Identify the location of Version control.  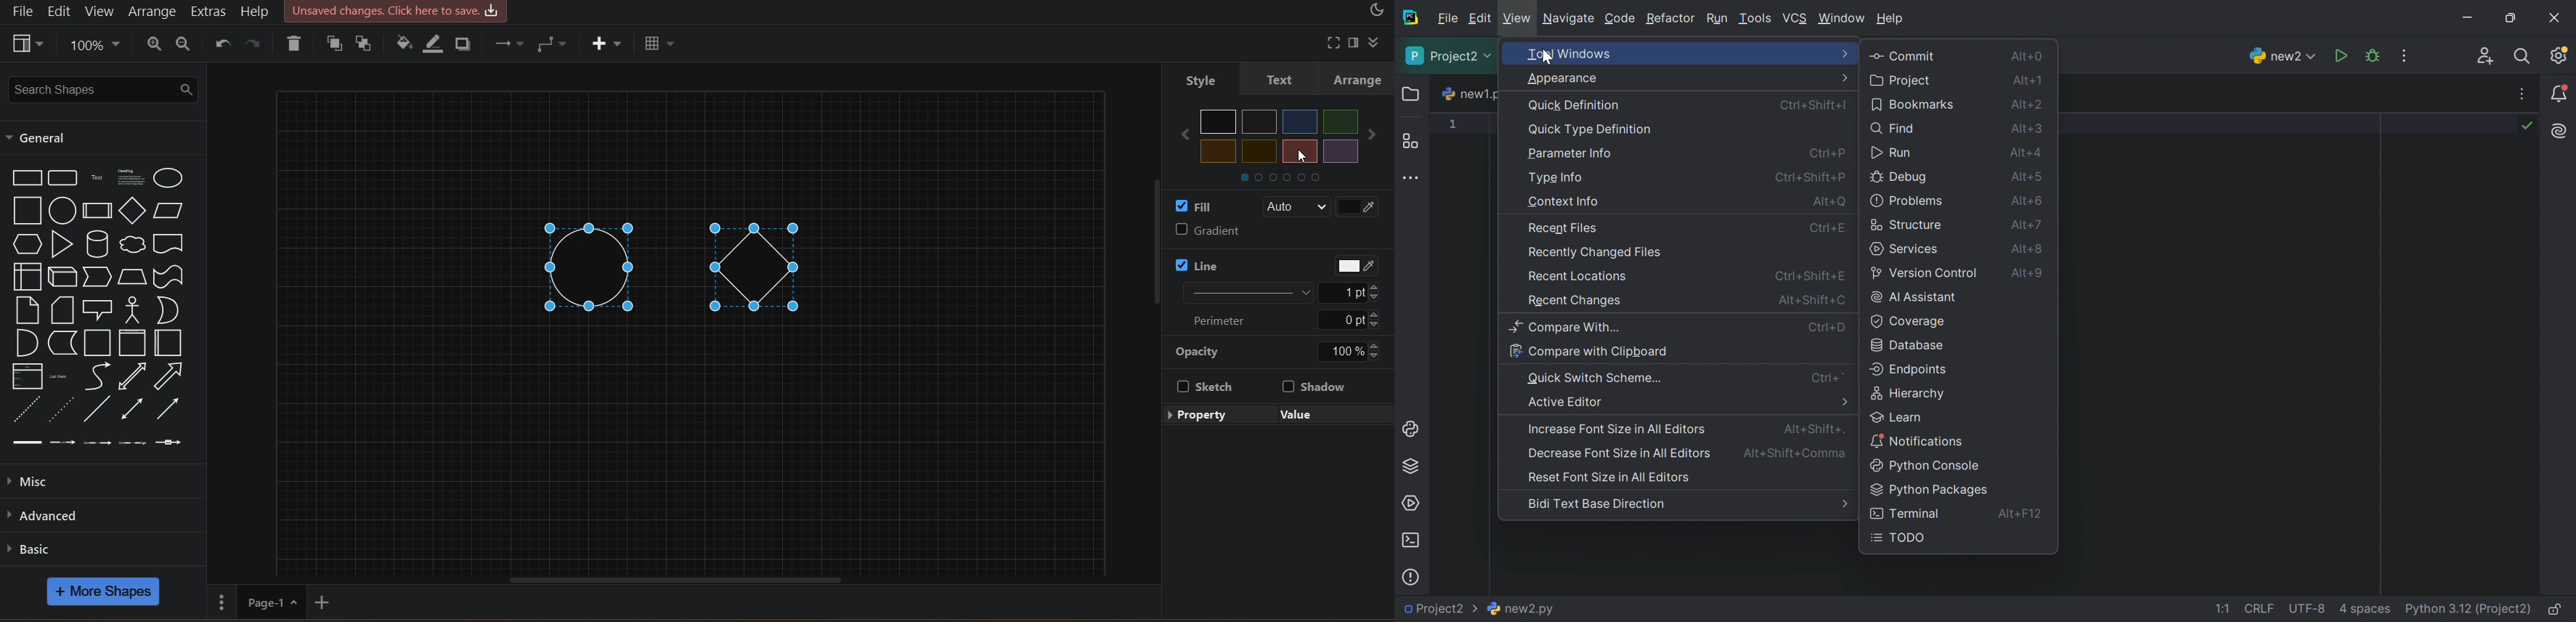
(1926, 273).